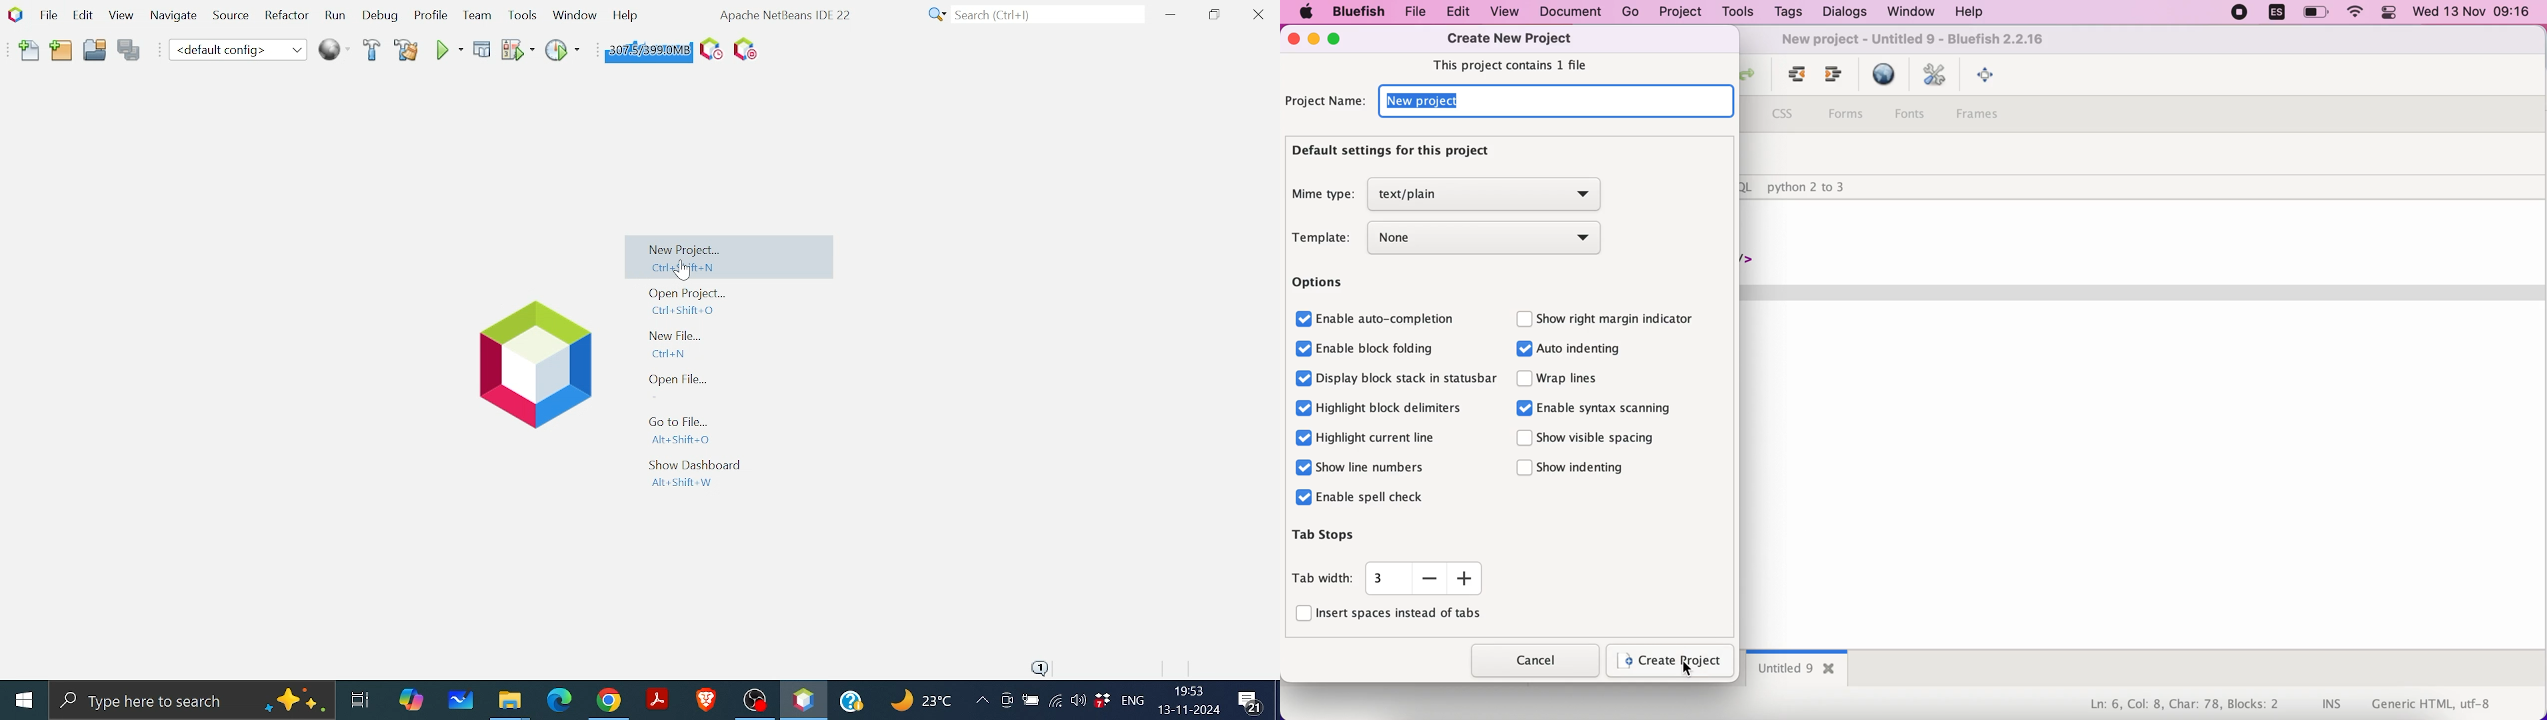 Image resolution: width=2548 pixels, height=728 pixels. I want to click on Show dashboard, so click(692, 473).